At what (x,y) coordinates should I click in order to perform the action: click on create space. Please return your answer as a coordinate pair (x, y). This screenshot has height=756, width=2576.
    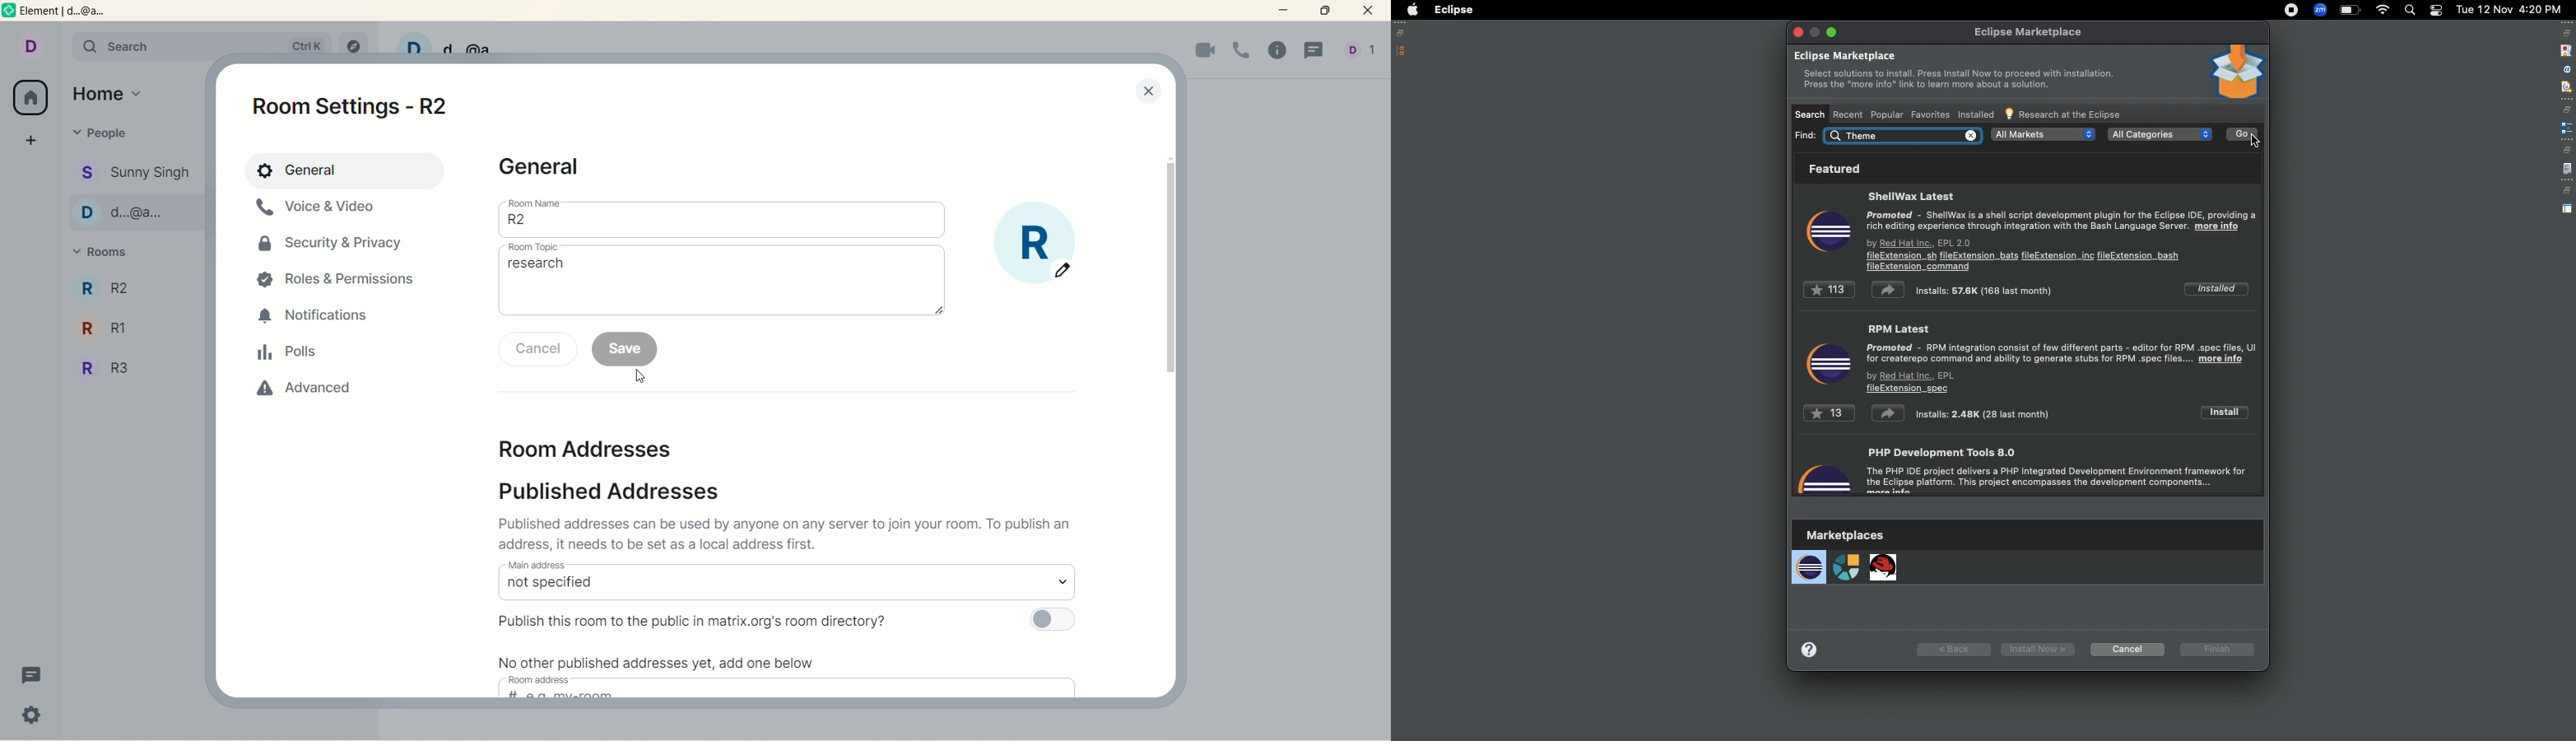
    Looking at the image, I should click on (31, 140).